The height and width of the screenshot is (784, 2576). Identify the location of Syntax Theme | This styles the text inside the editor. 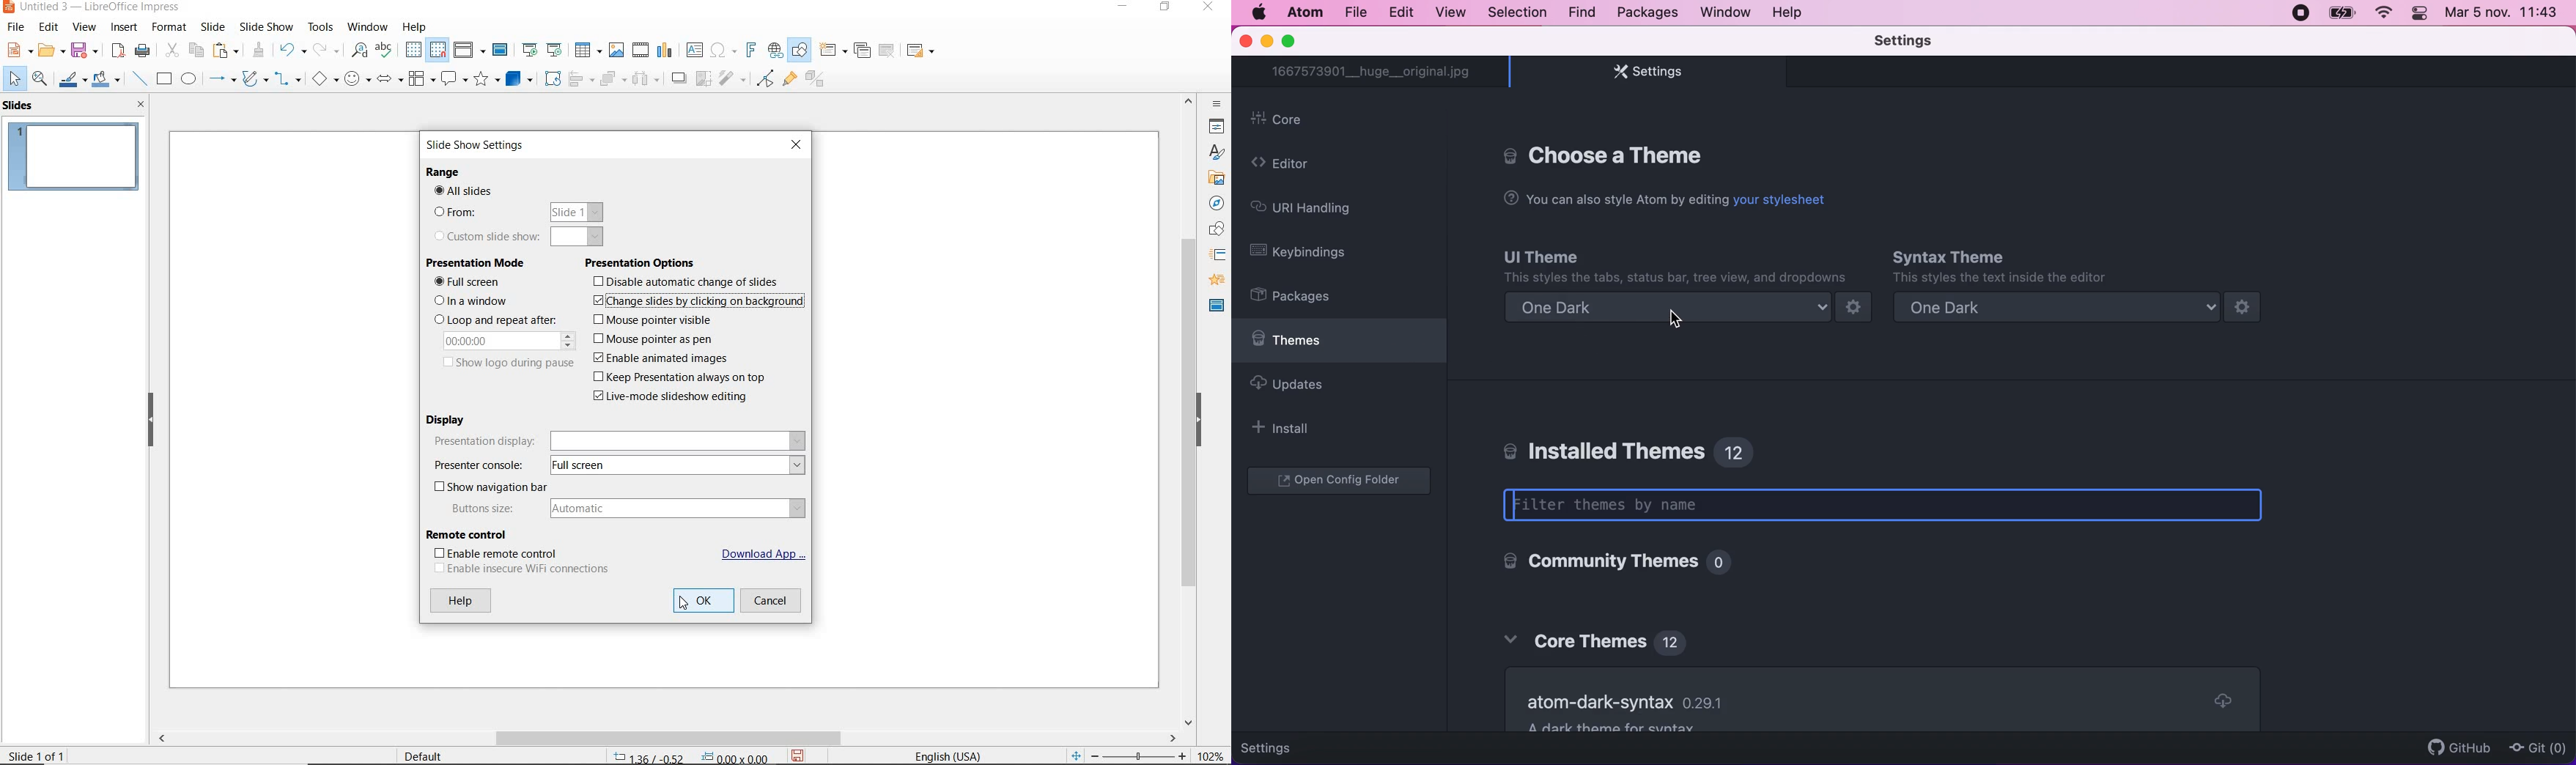
(1998, 266).